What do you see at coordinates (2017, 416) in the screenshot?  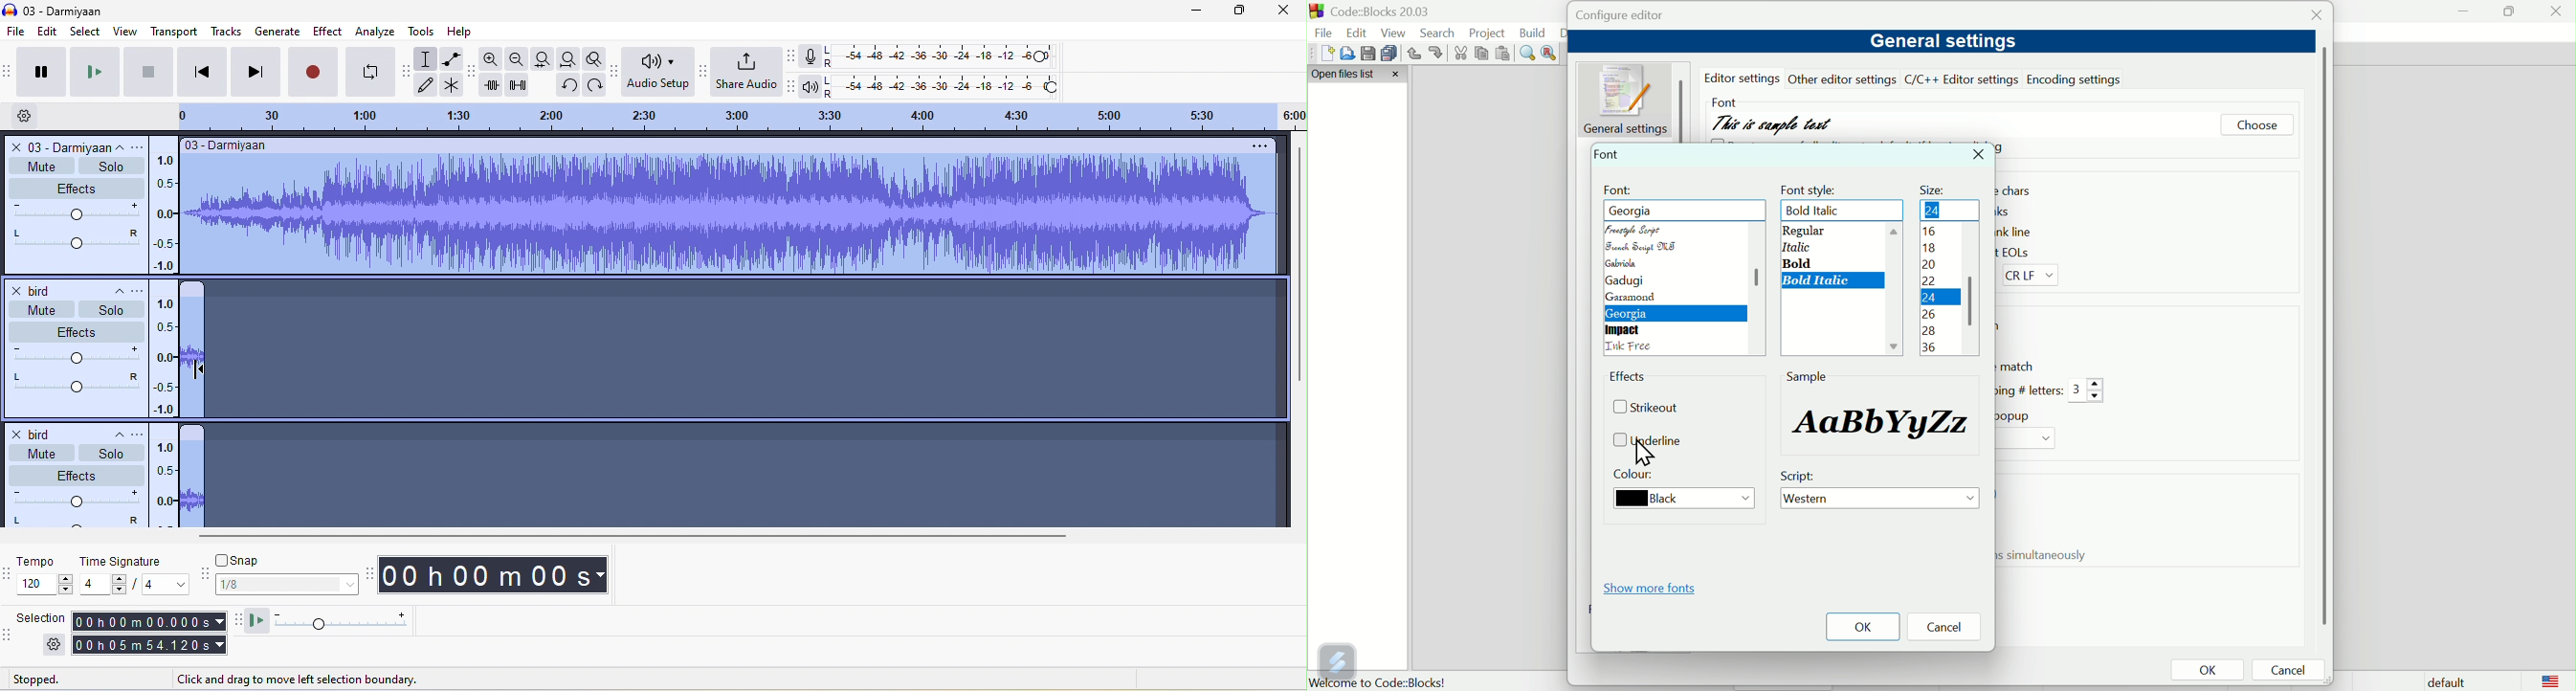 I see `popup` at bounding box center [2017, 416].